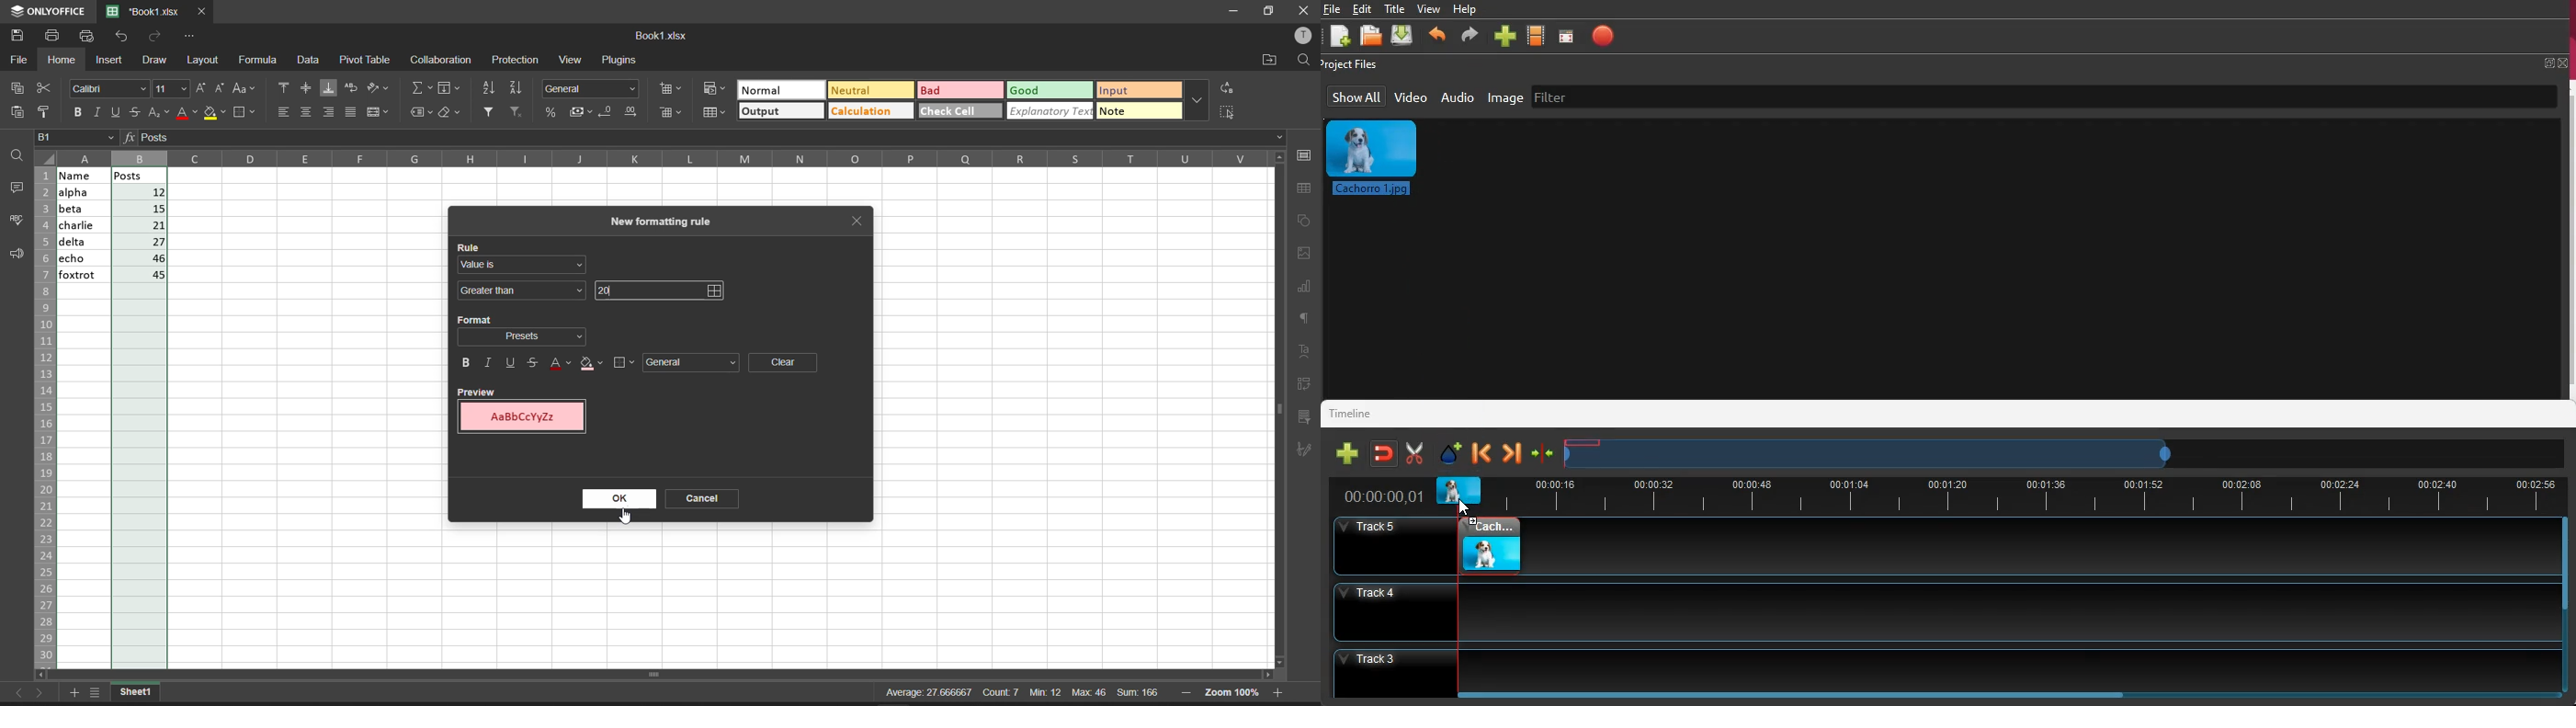  What do you see at coordinates (485, 111) in the screenshot?
I see `filter` at bounding box center [485, 111].